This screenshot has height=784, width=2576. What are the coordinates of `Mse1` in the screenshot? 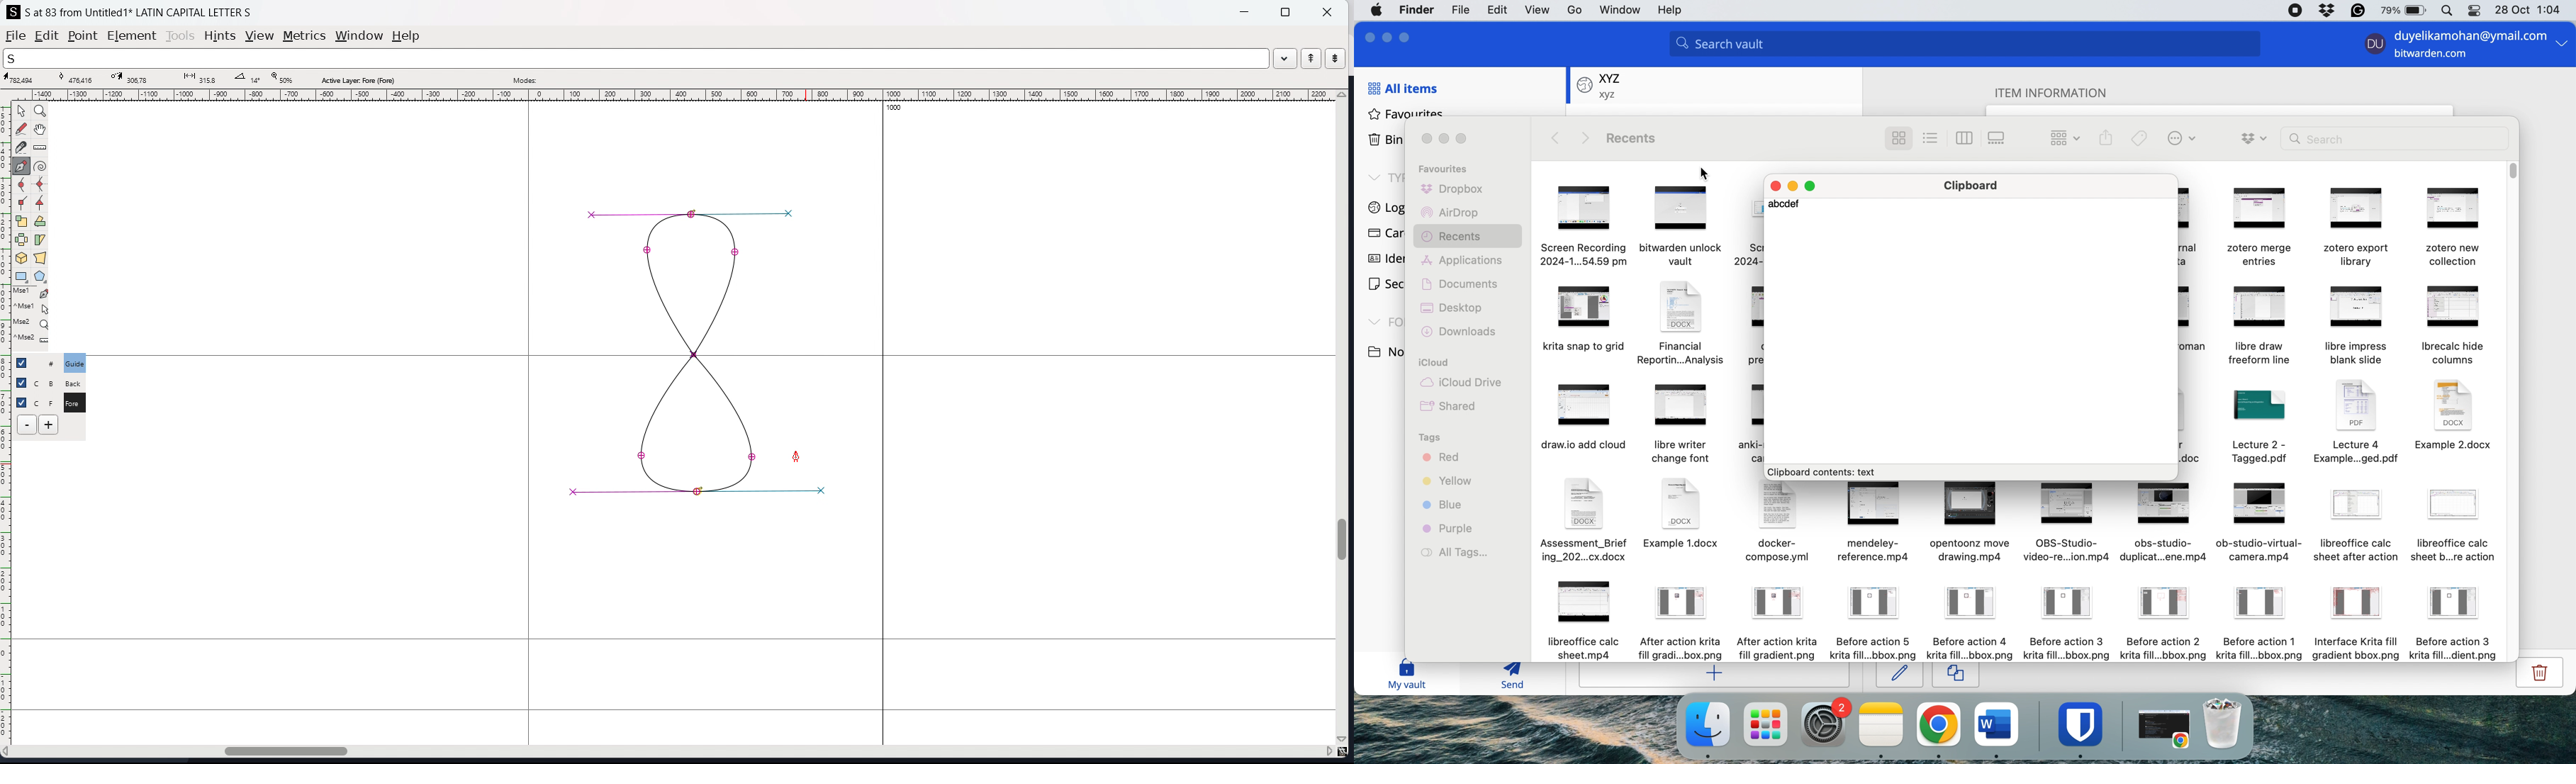 It's located at (32, 293).